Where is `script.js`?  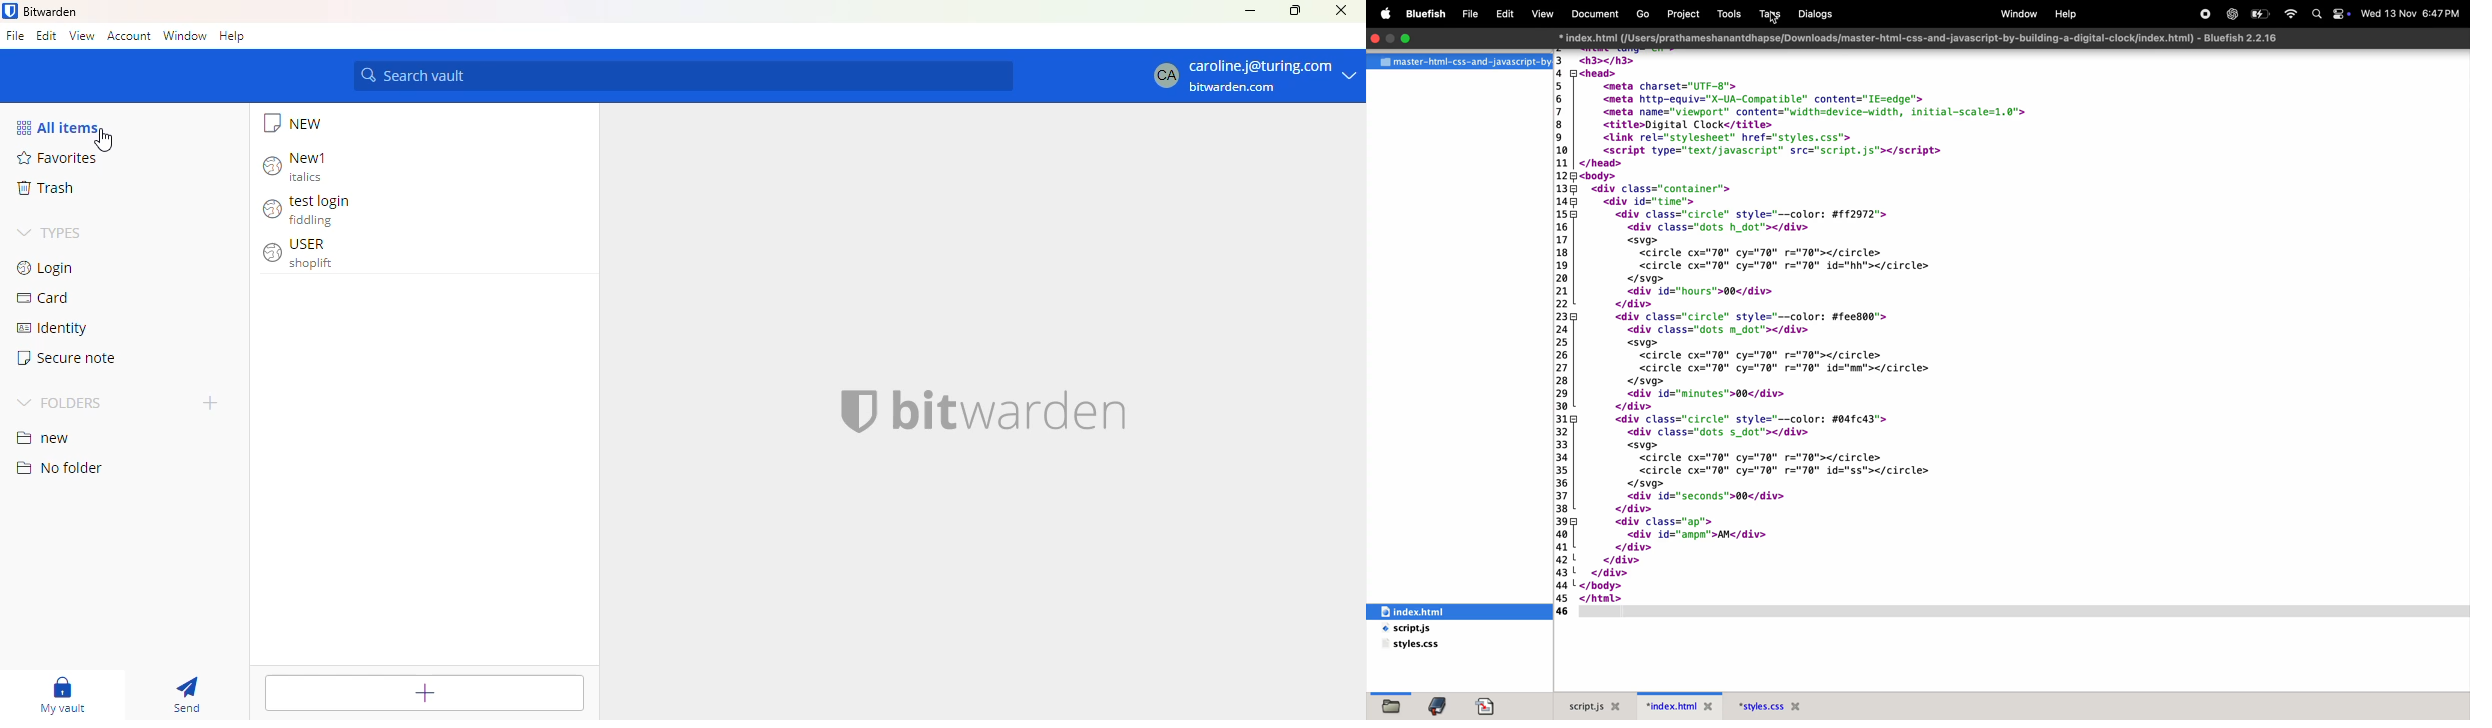 script.js is located at coordinates (1582, 705).